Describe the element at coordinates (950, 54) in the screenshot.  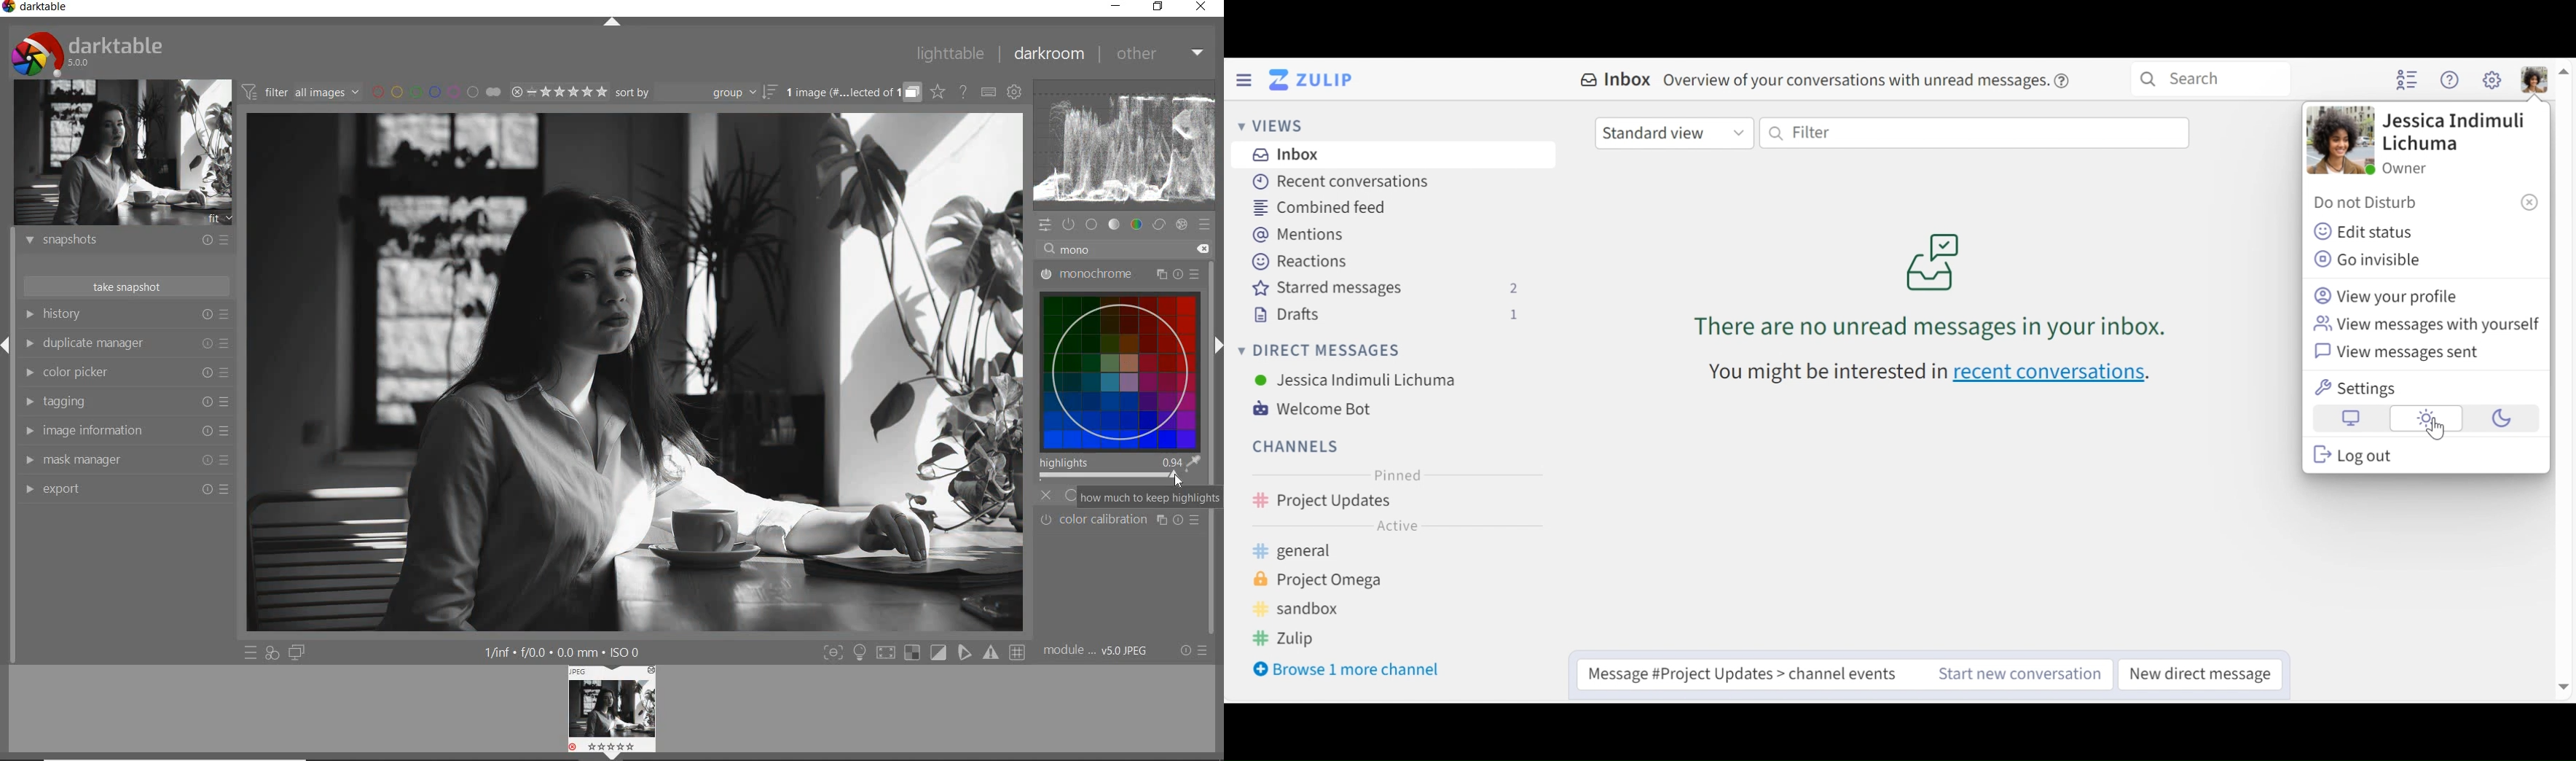
I see `lighttable` at that location.